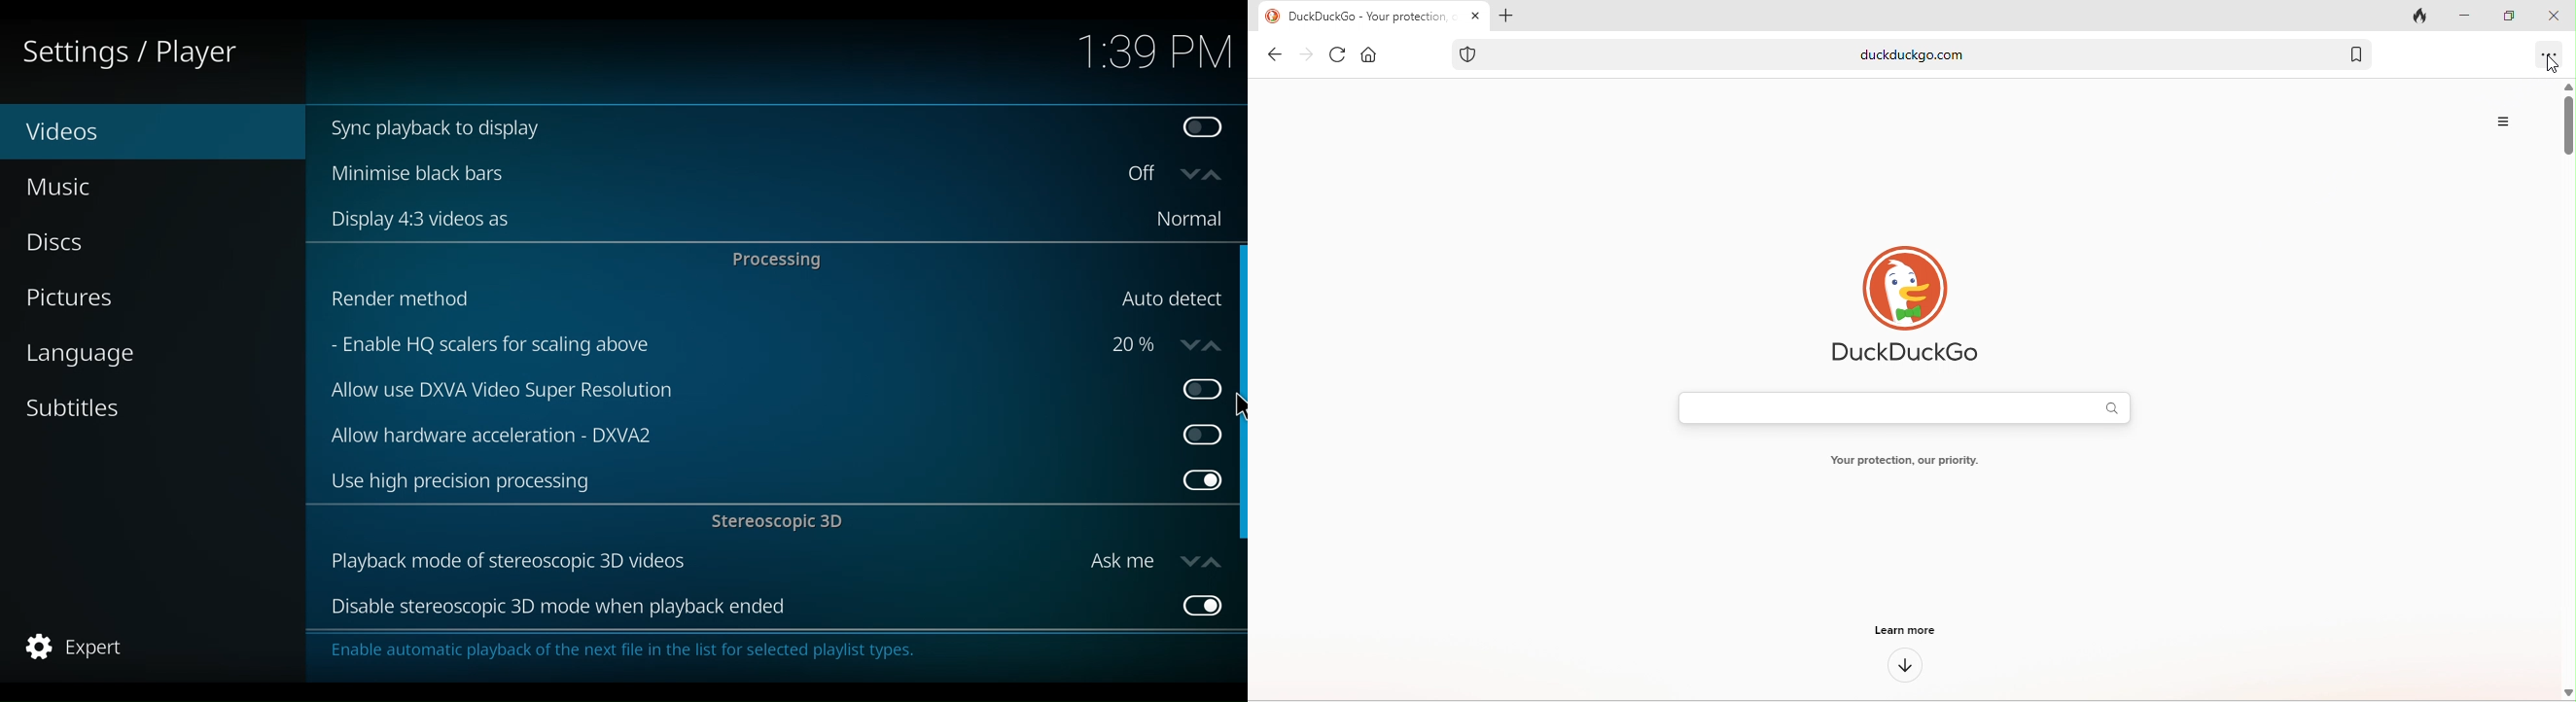 This screenshot has height=728, width=2576. What do you see at coordinates (746, 608) in the screenshot?
I see `Disable stereoscopic 3D mode when playback ended` at bounding box center [746, 608].